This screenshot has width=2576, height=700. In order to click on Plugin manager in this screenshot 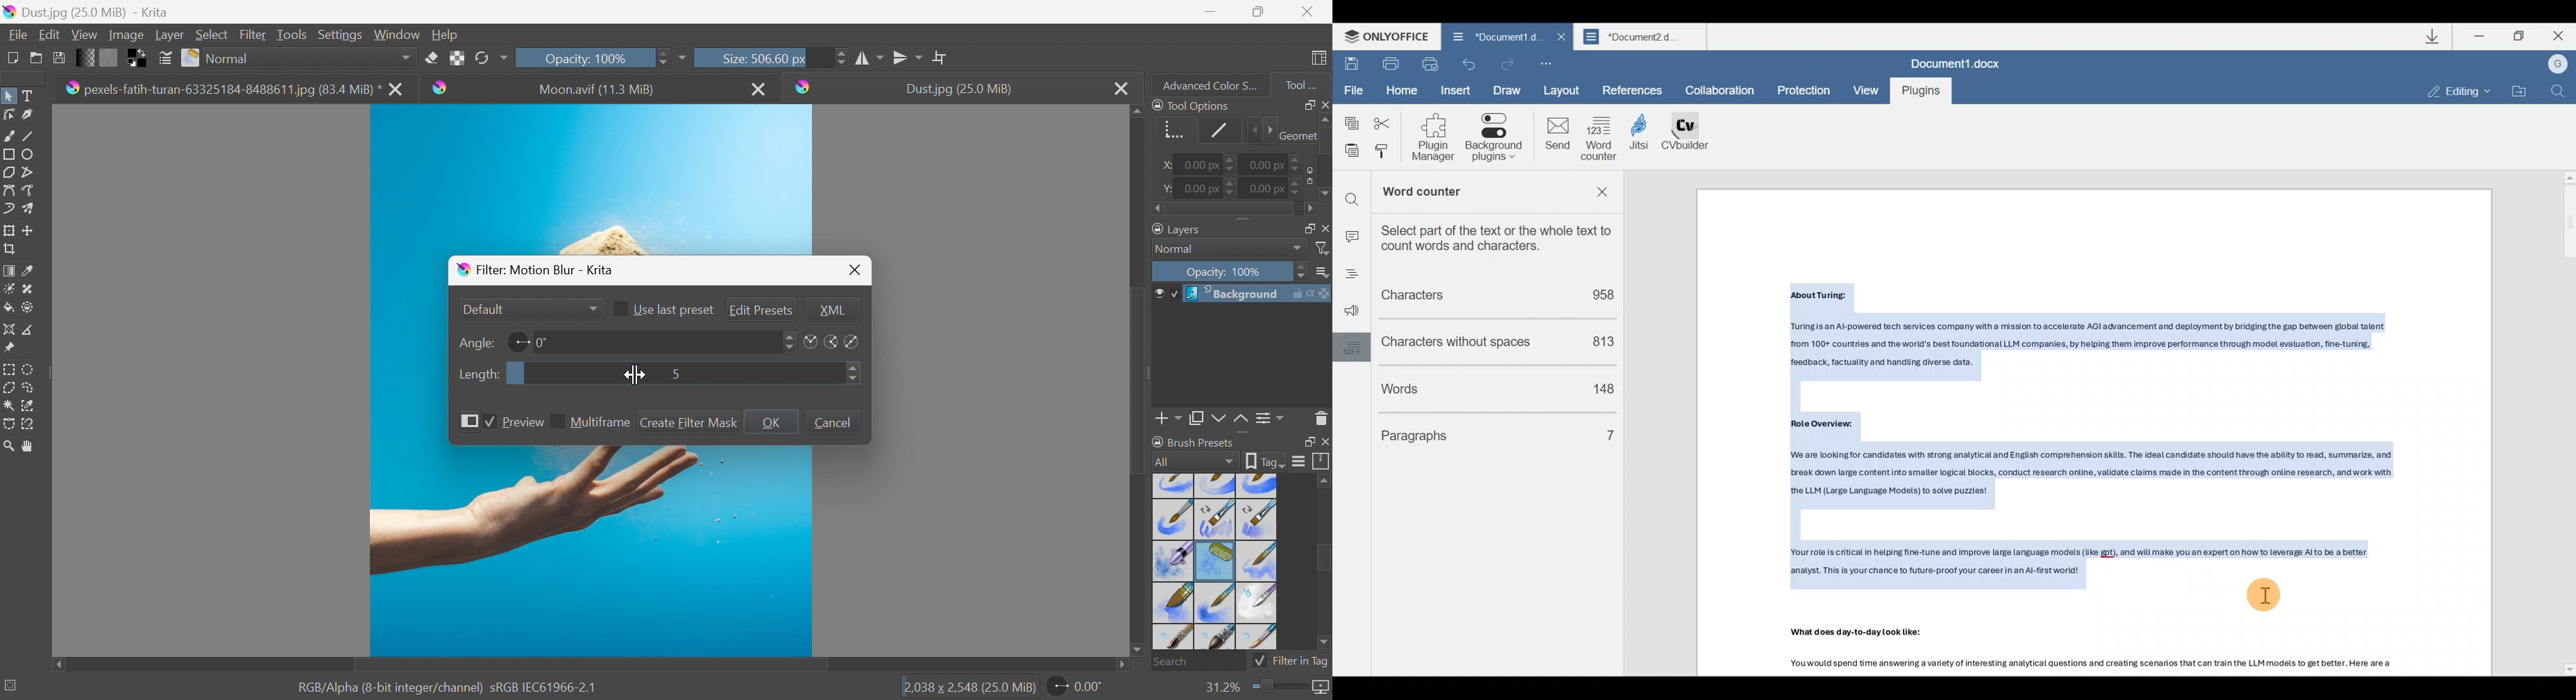, I will do `click(1438, 137)`.